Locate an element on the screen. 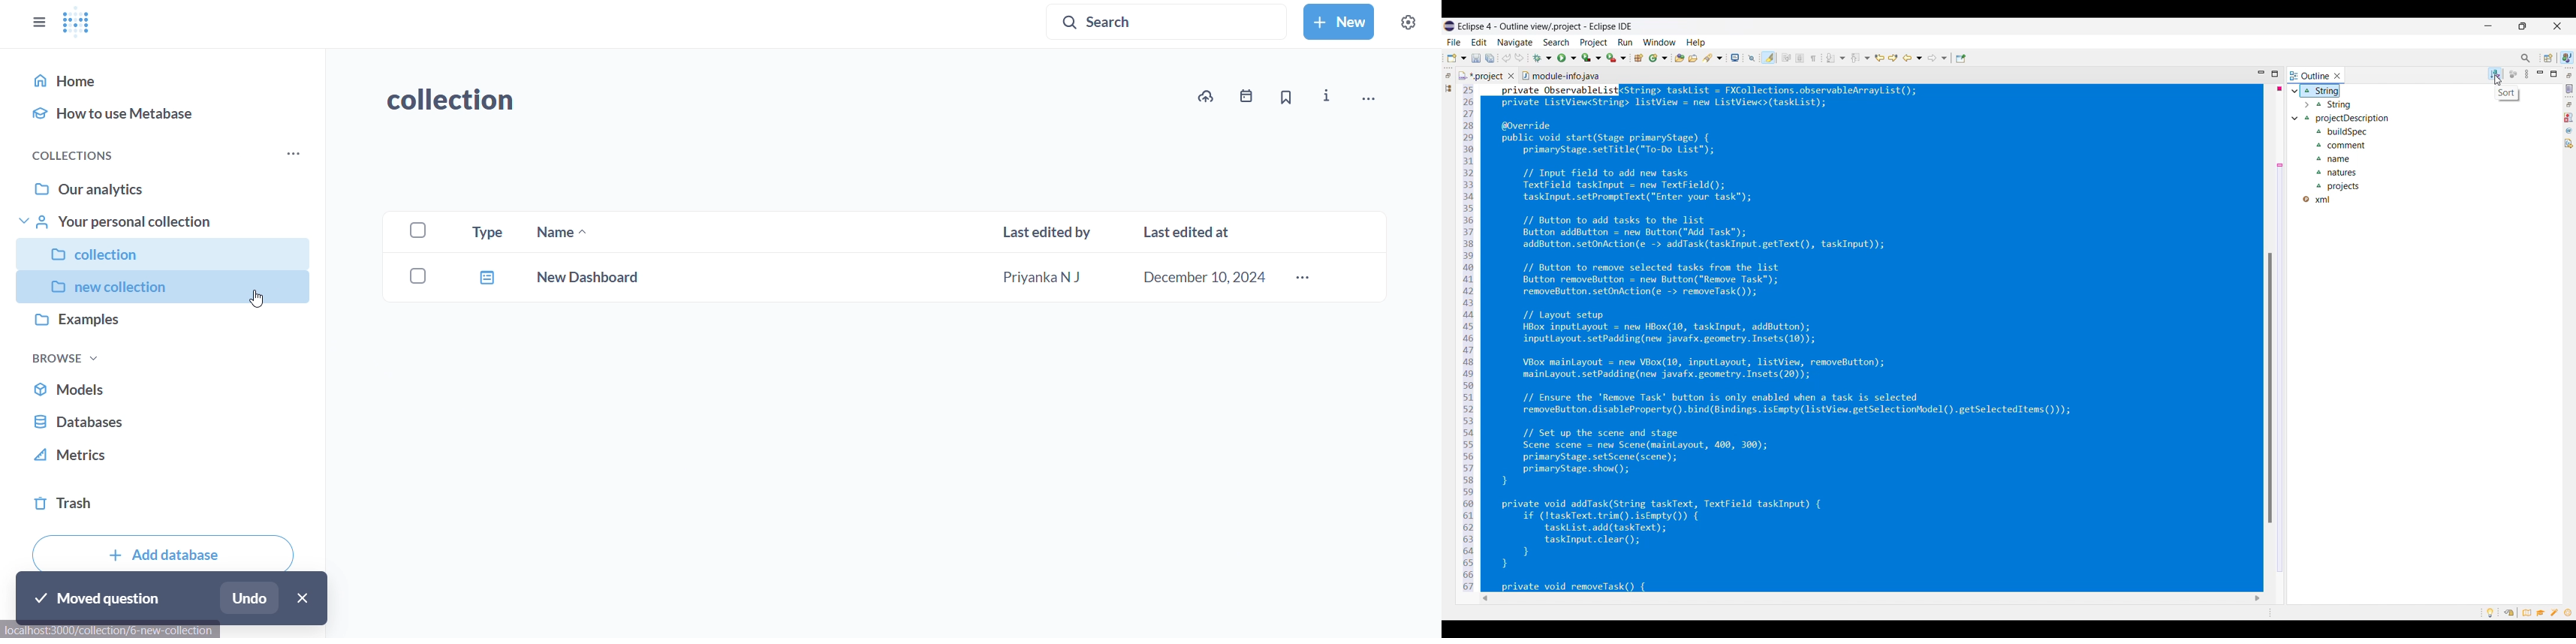 The image size is (2576, 644). home is located at coordinates (168, 80).